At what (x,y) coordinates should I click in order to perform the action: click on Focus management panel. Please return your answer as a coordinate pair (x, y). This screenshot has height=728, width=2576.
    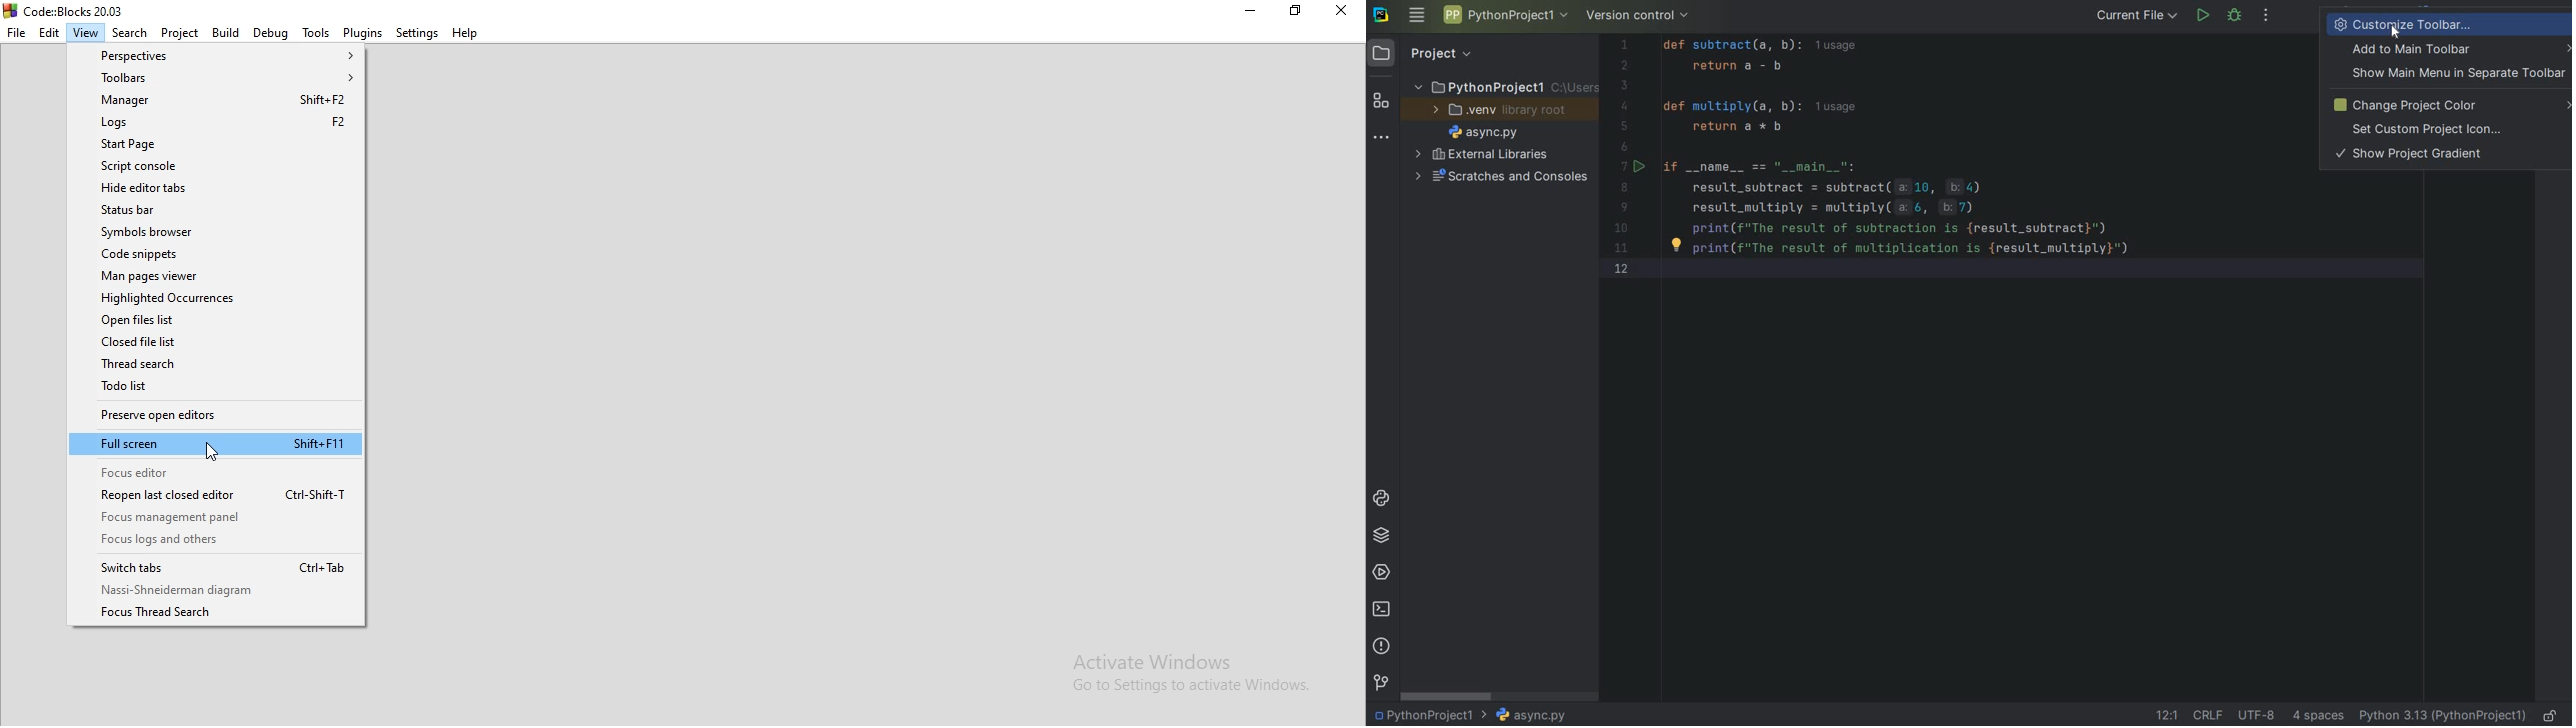
    Looking at the image, I should click on (218, 517).